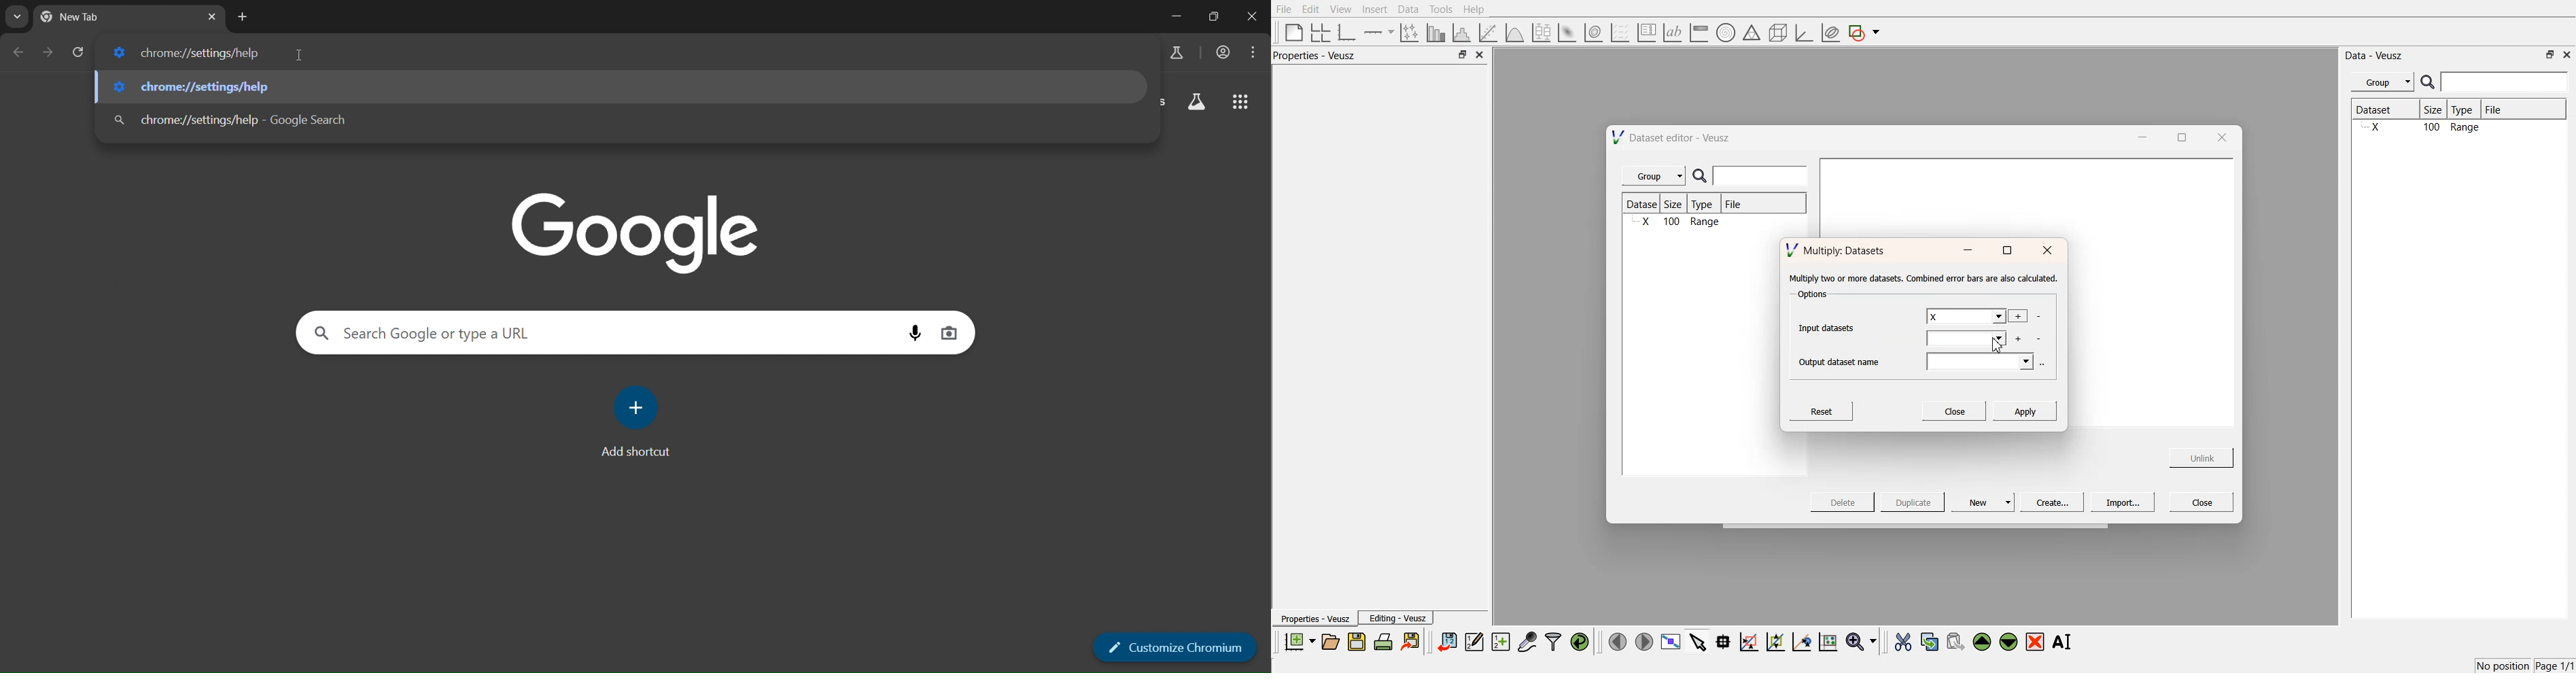  Describe the element at coordinates (1489, 31) in the screenshot. I see `fit a function` at that location.